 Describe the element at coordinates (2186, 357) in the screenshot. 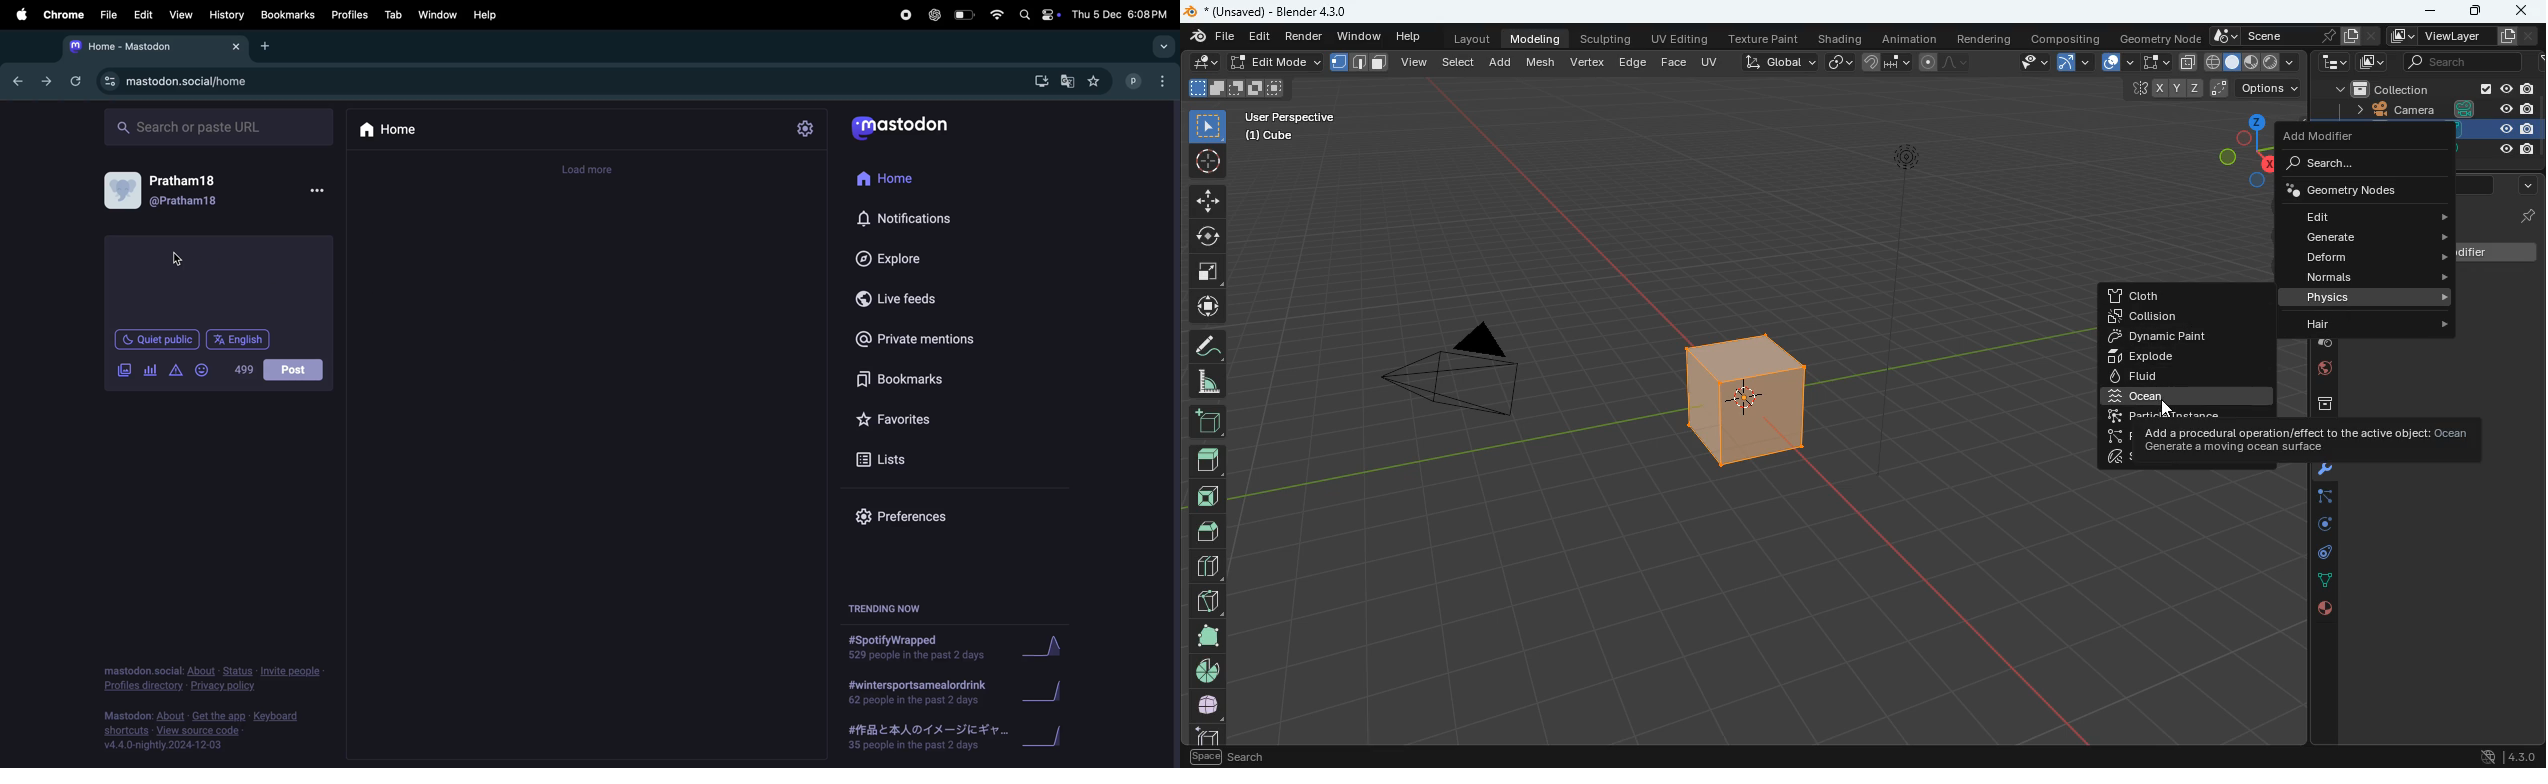

I see `explode` at that location.